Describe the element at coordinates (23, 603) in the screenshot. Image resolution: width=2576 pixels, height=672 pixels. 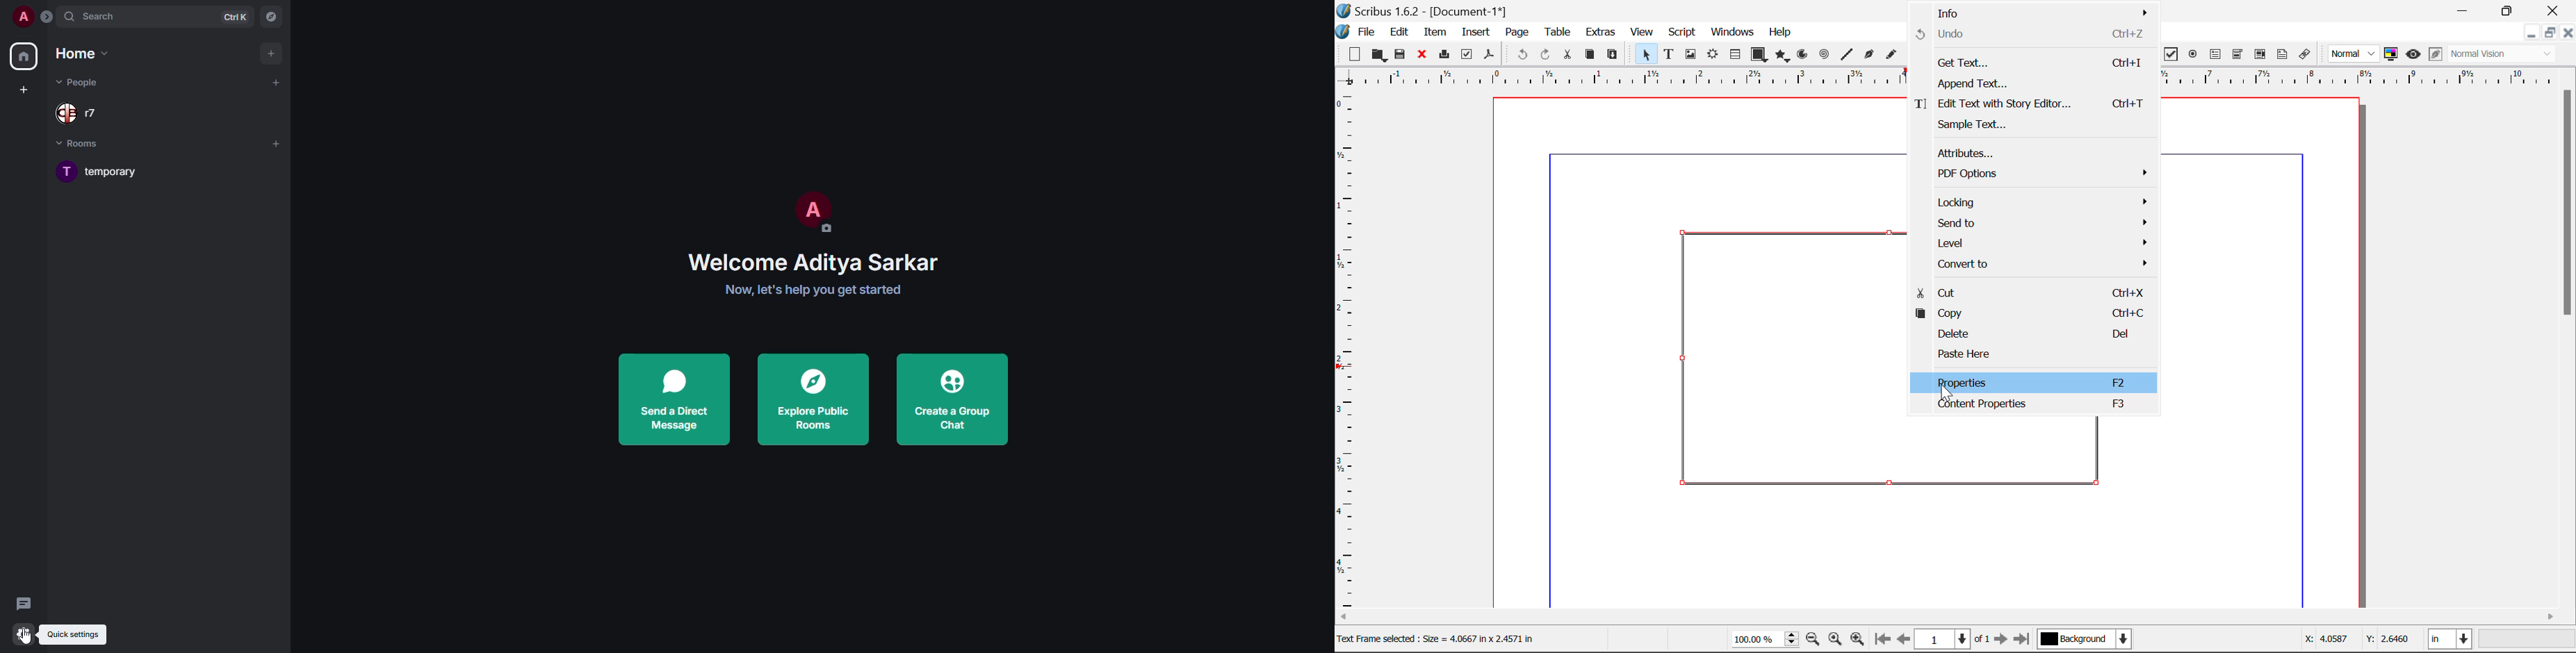
I see `threads` at that location.